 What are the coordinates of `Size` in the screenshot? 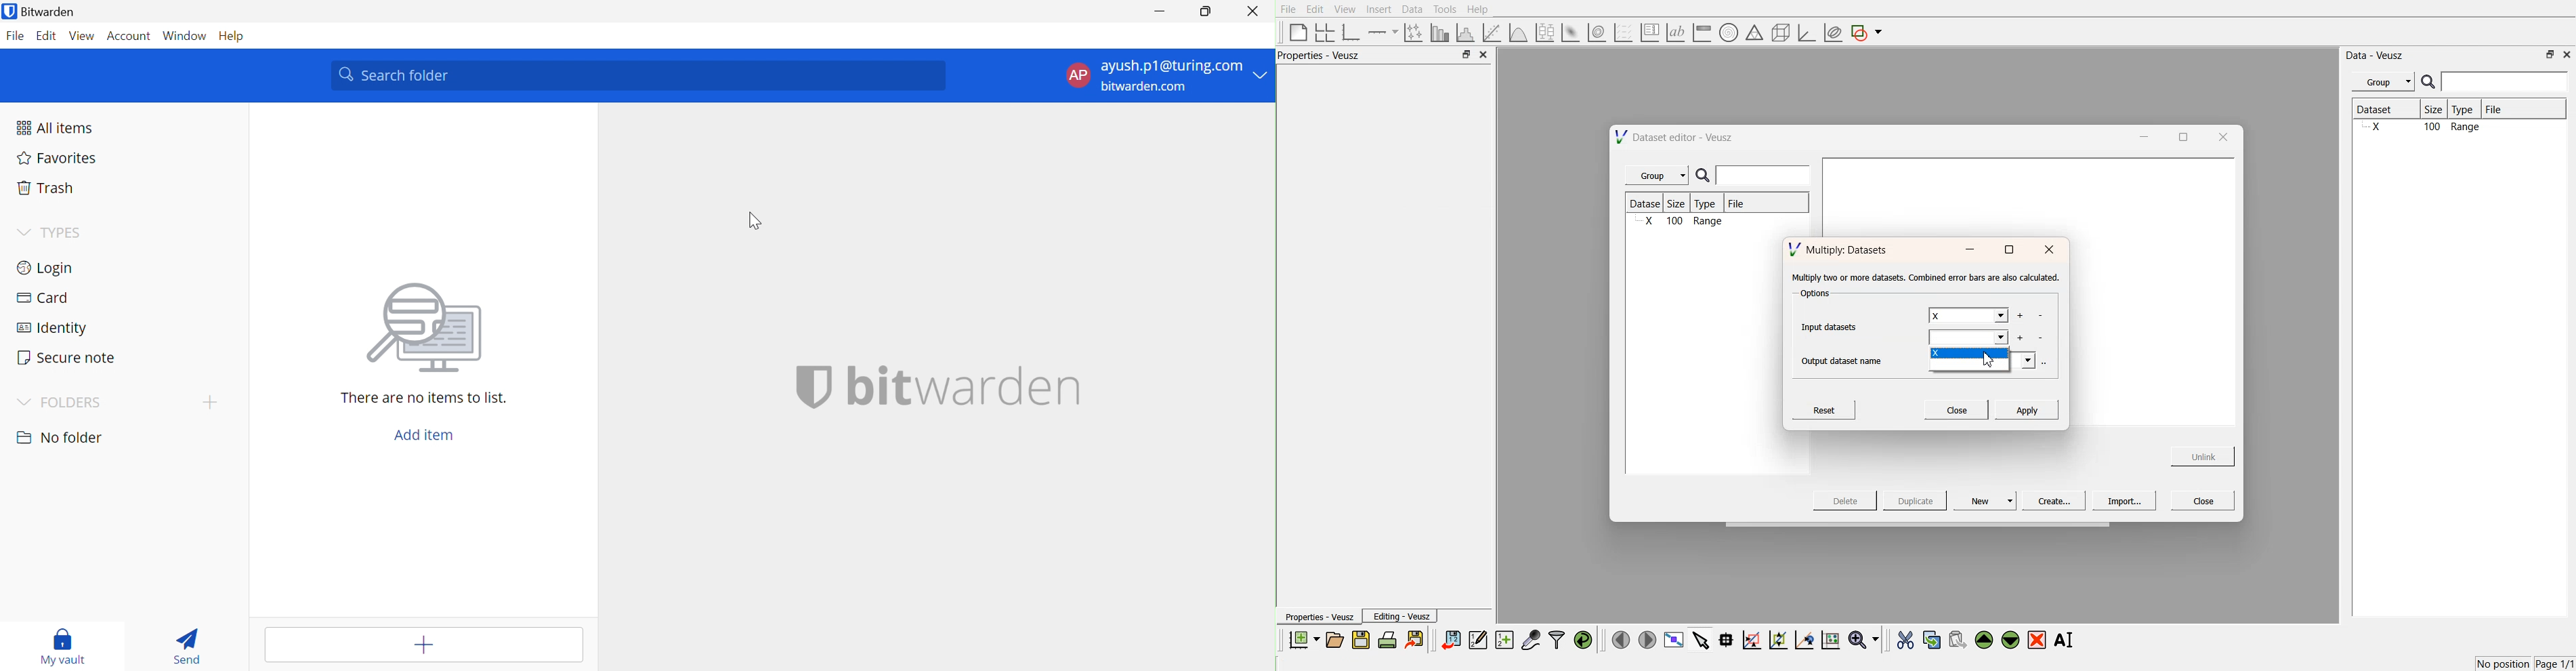 It's located at (2437, 110).